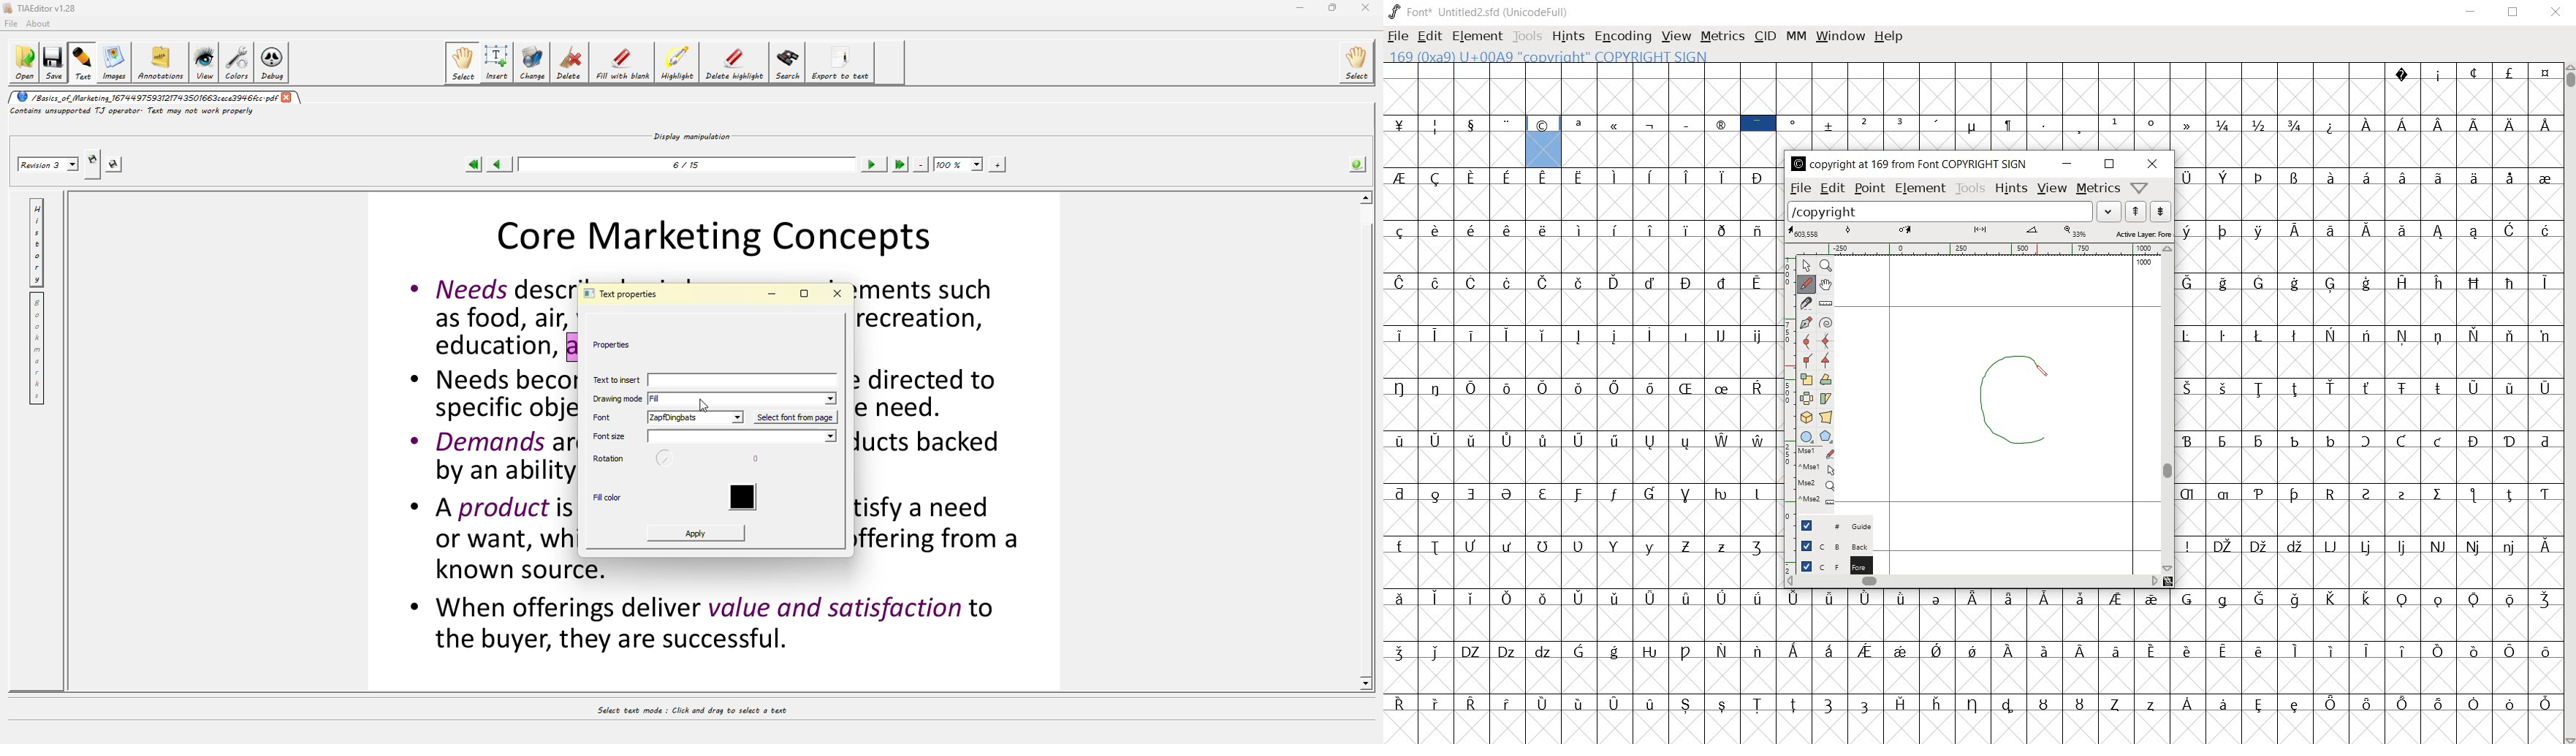 This screenshot has height=756, width=2576. What do you see at coordinates (2569, 404) in the screenshot?
I see `scrollbar` at bounding box center [2569, 404].